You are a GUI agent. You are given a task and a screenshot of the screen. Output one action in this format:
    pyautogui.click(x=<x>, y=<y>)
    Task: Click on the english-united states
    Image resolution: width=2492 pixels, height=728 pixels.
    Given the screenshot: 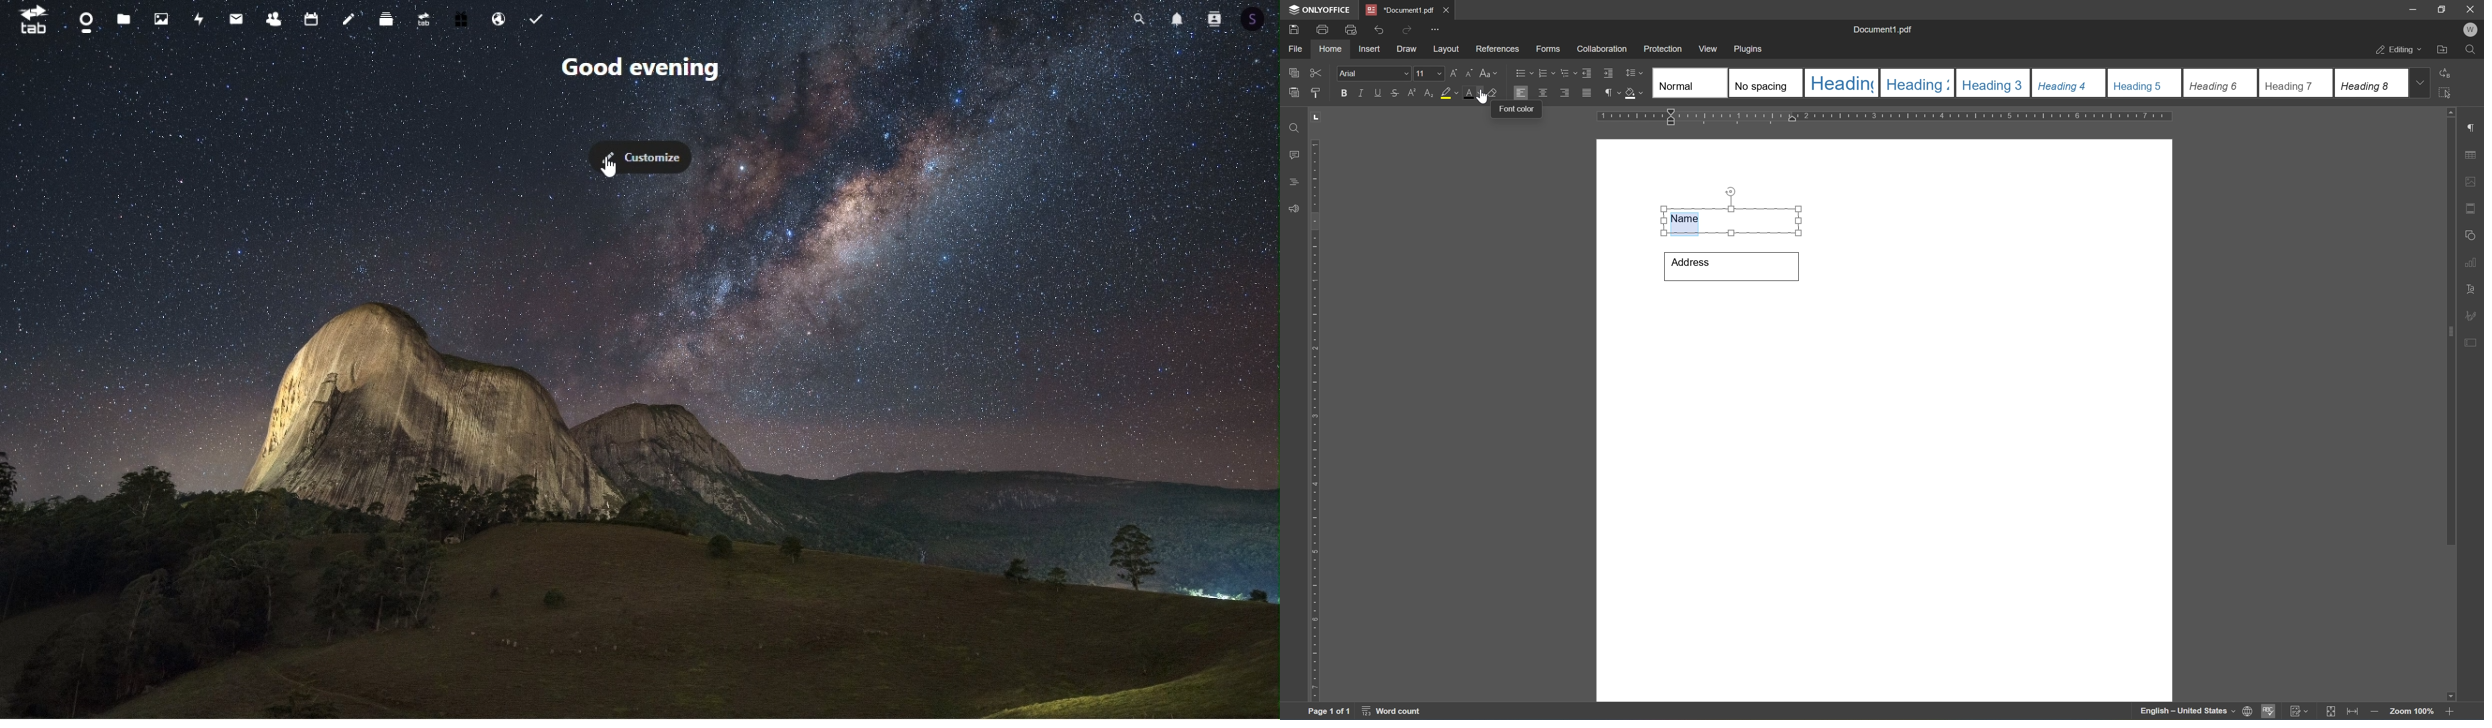 What is the action you would take?
    pyautogui.click(x=2189, y=713)
    